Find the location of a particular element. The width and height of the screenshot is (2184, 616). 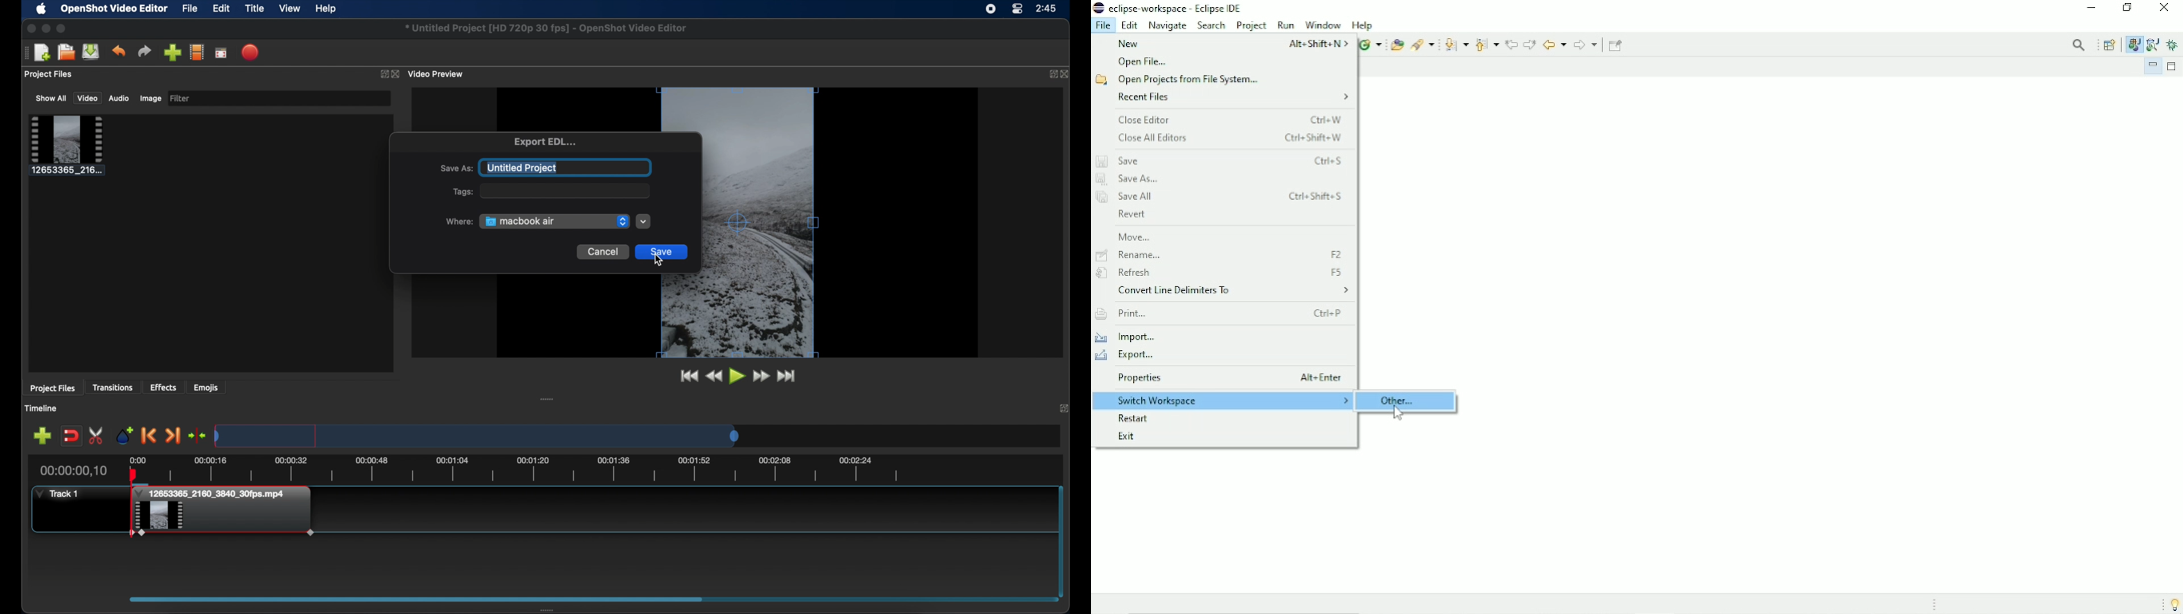

Properties is located at coordinates (1230, 379).